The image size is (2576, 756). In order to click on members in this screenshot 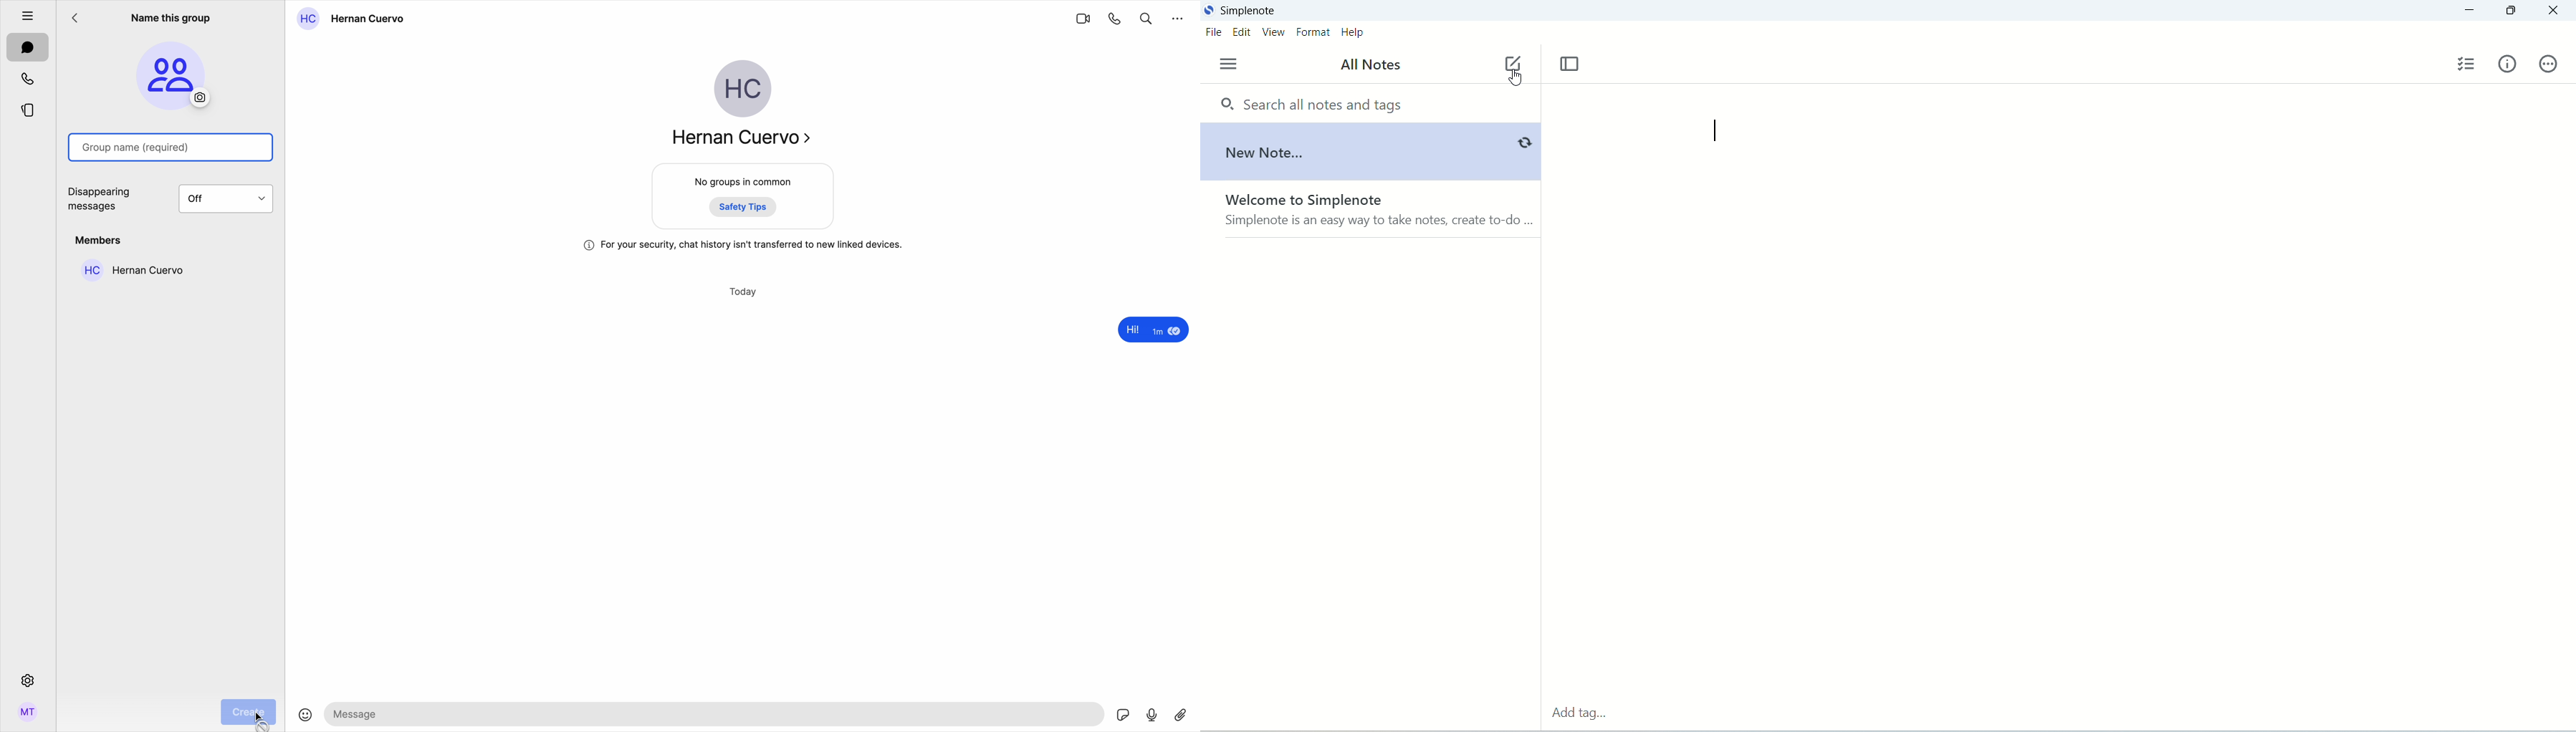, I will do `click(100, 240)`.